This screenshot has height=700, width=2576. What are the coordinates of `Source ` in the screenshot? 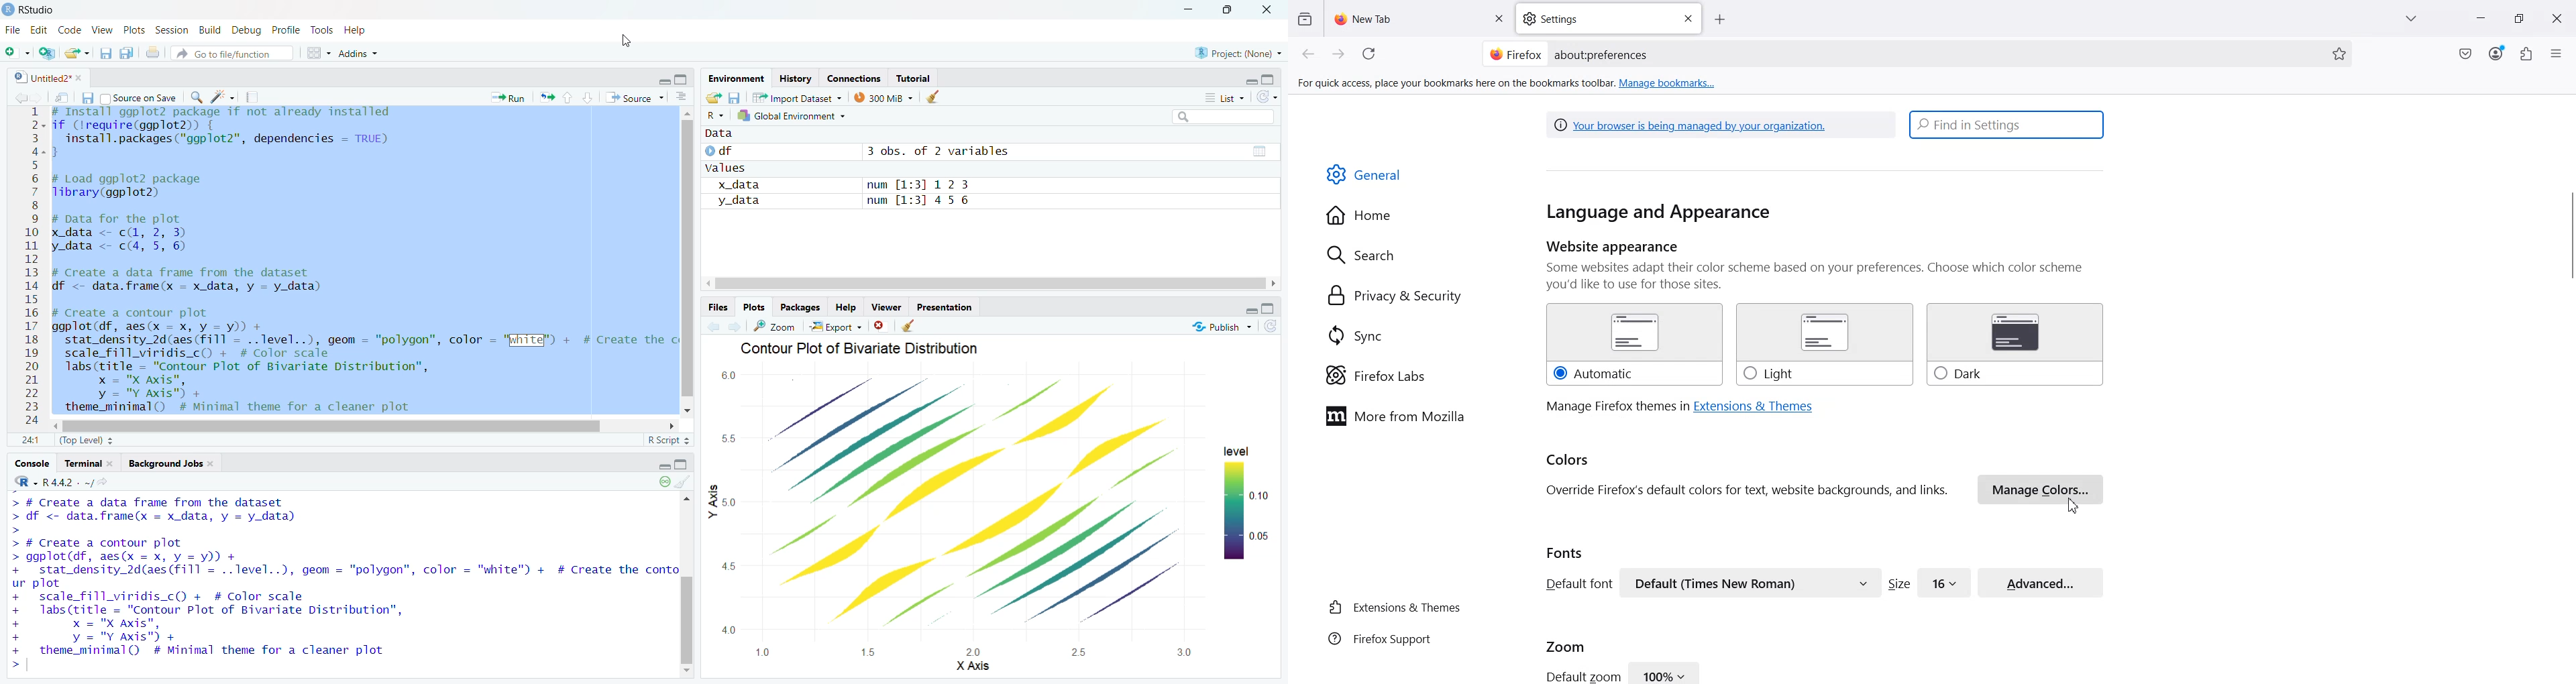 It's located at (635, 99).